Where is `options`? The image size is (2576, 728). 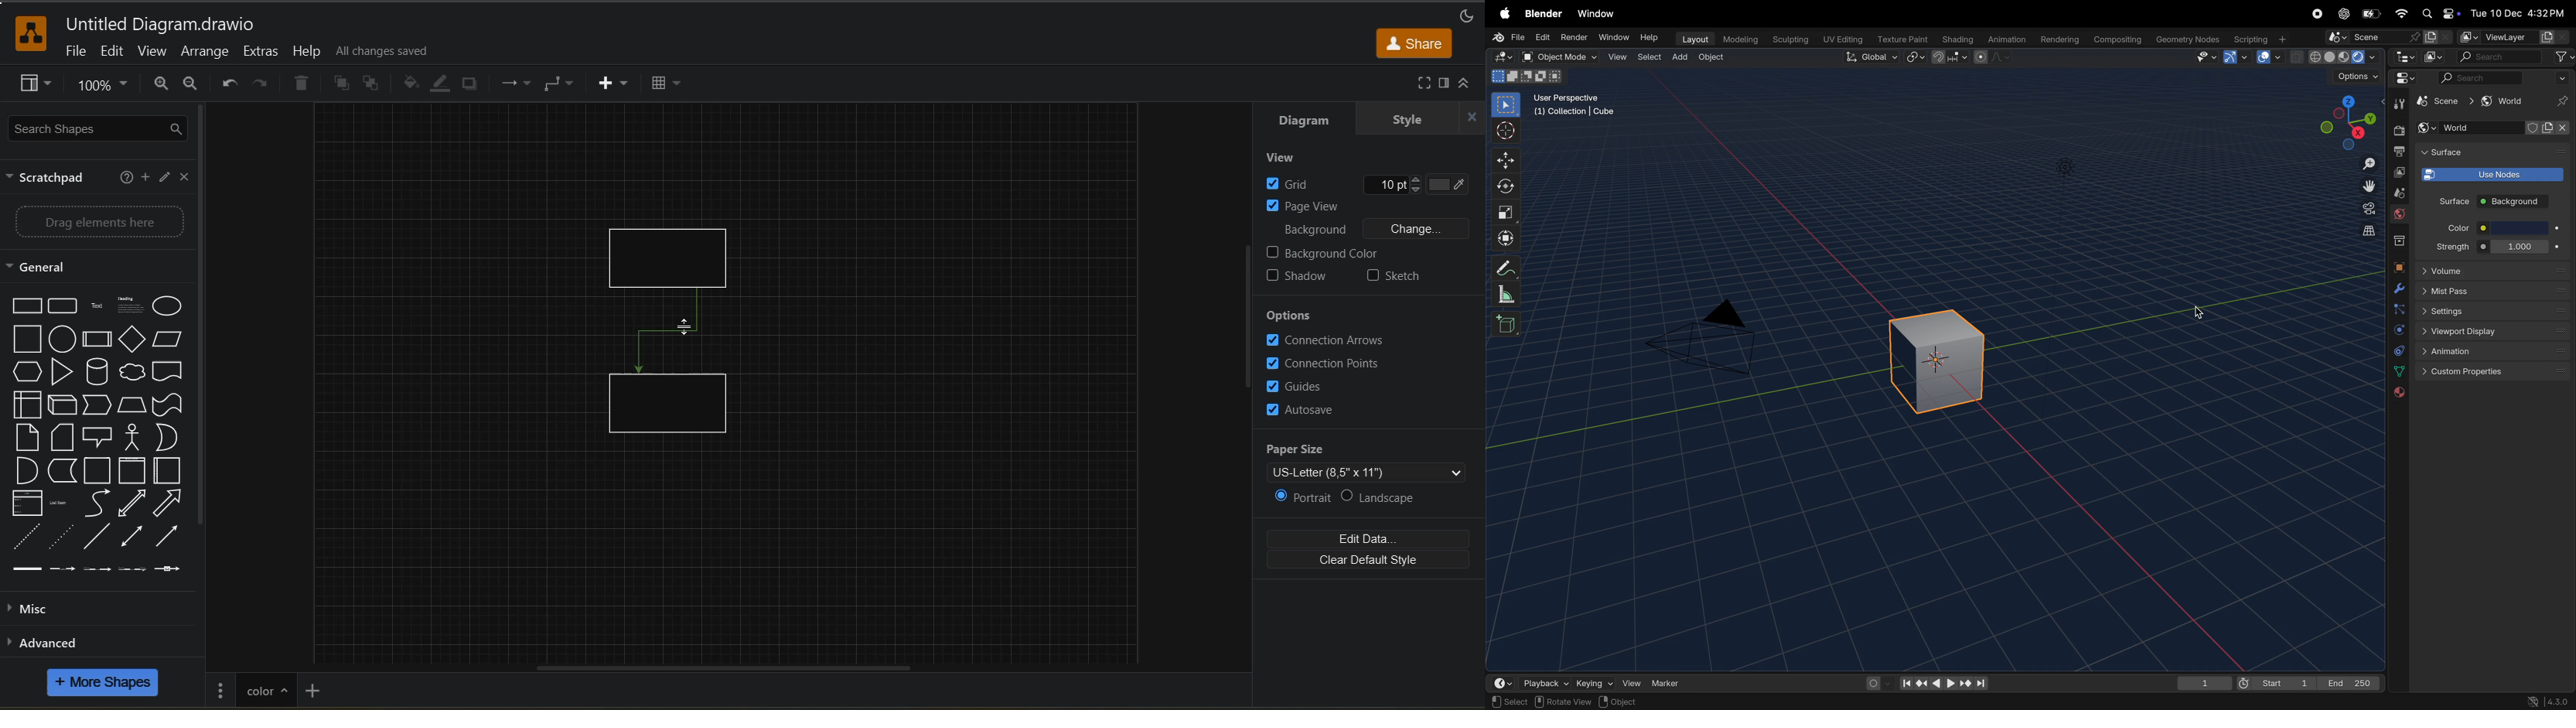 options is located at coordinates (1291, 317).